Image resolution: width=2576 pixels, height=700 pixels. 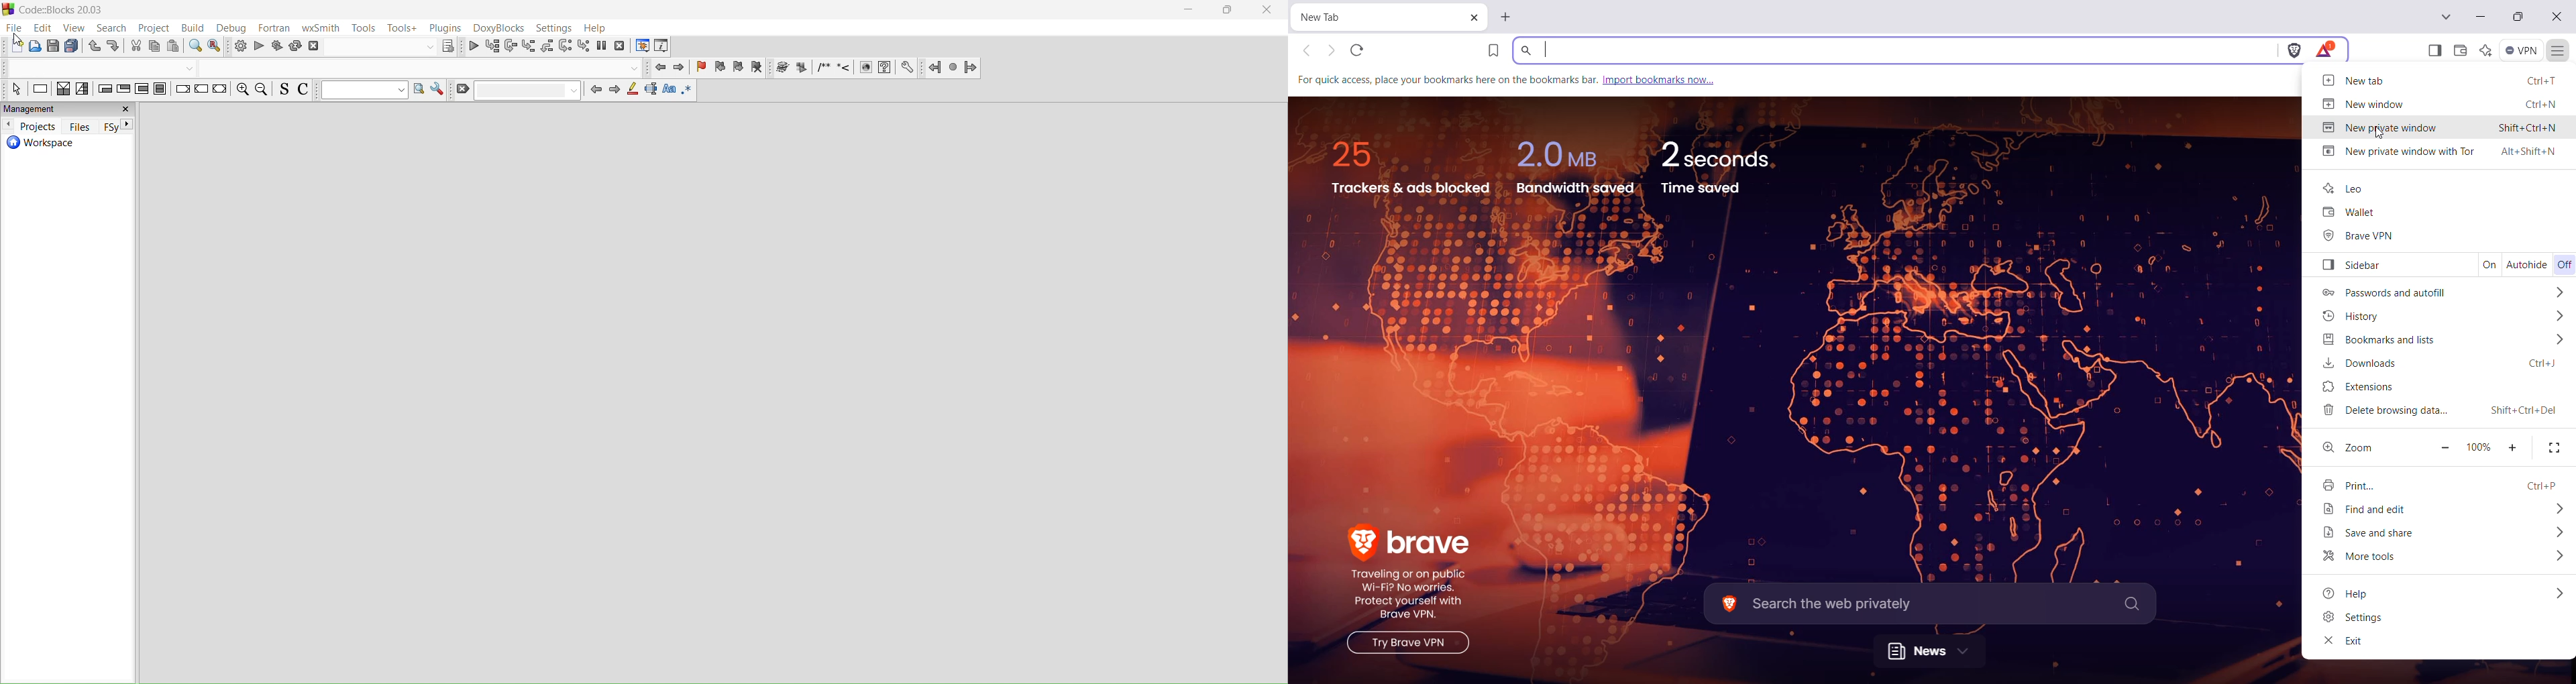 I want to click on highlight, so click(x=635, y=92).